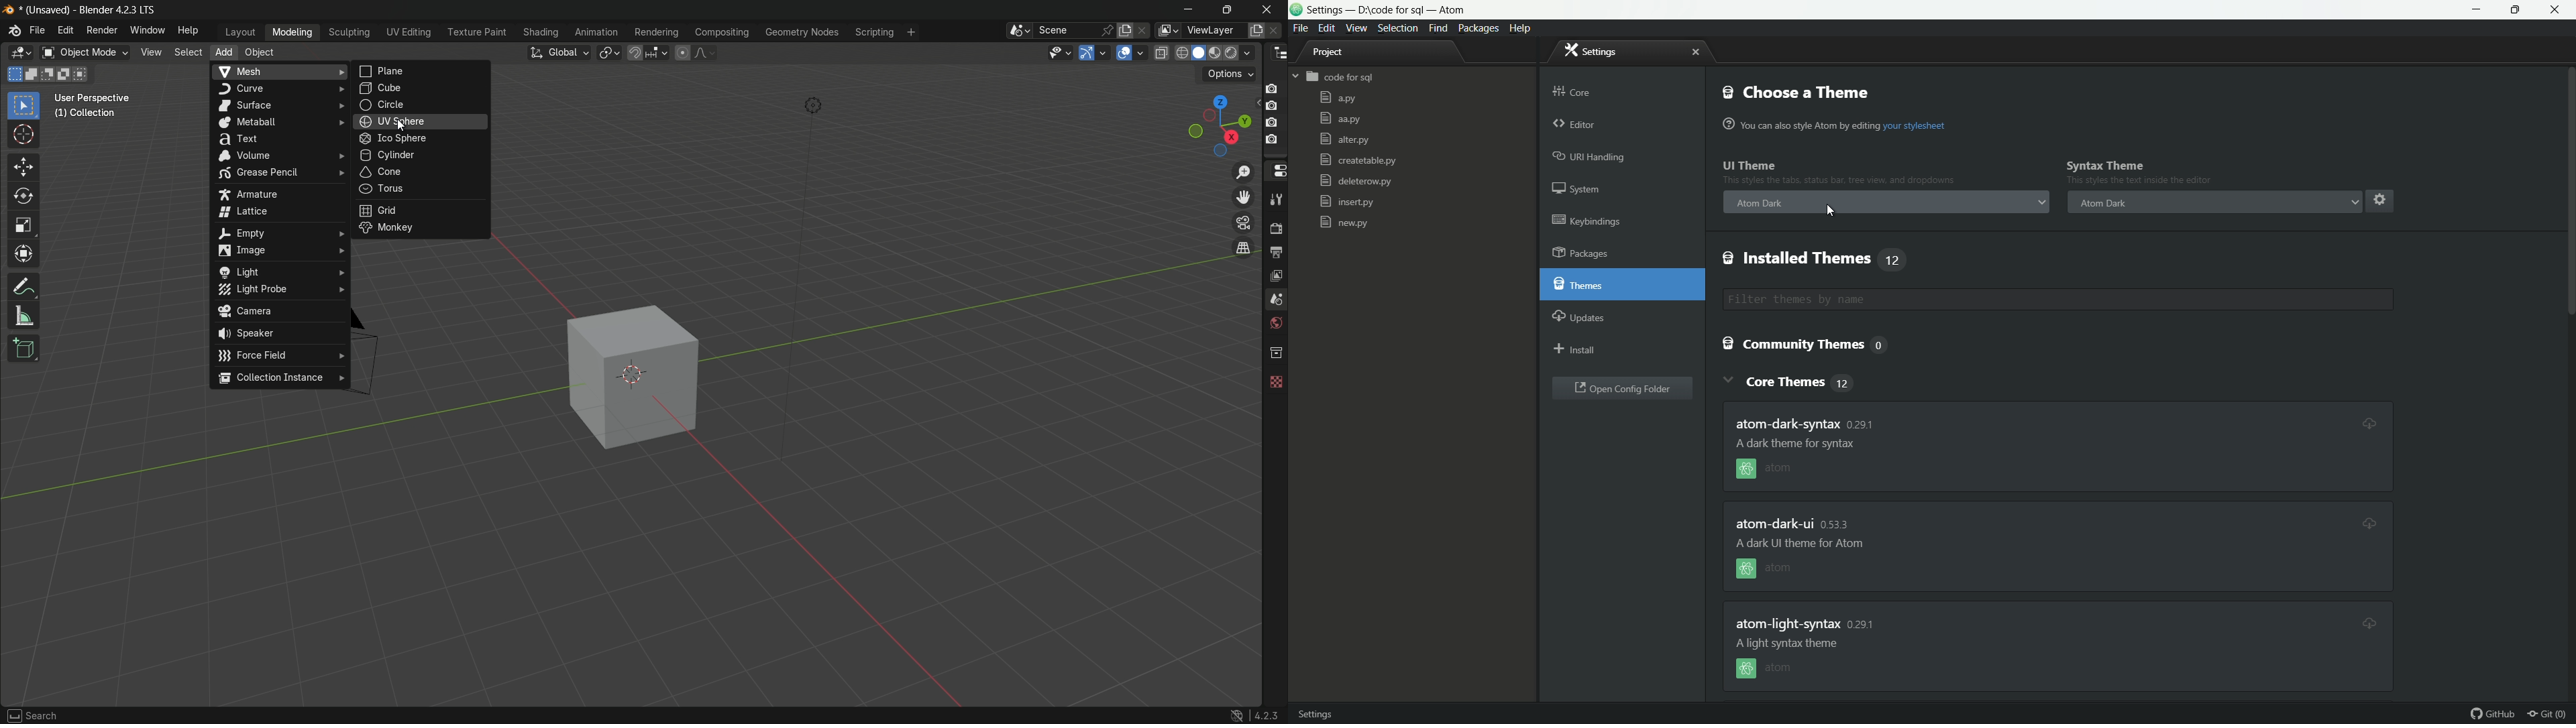  What do you see at coordinates (83, 52) in the screenshot?
I see `switch mode` at bounding box center [83, 52].